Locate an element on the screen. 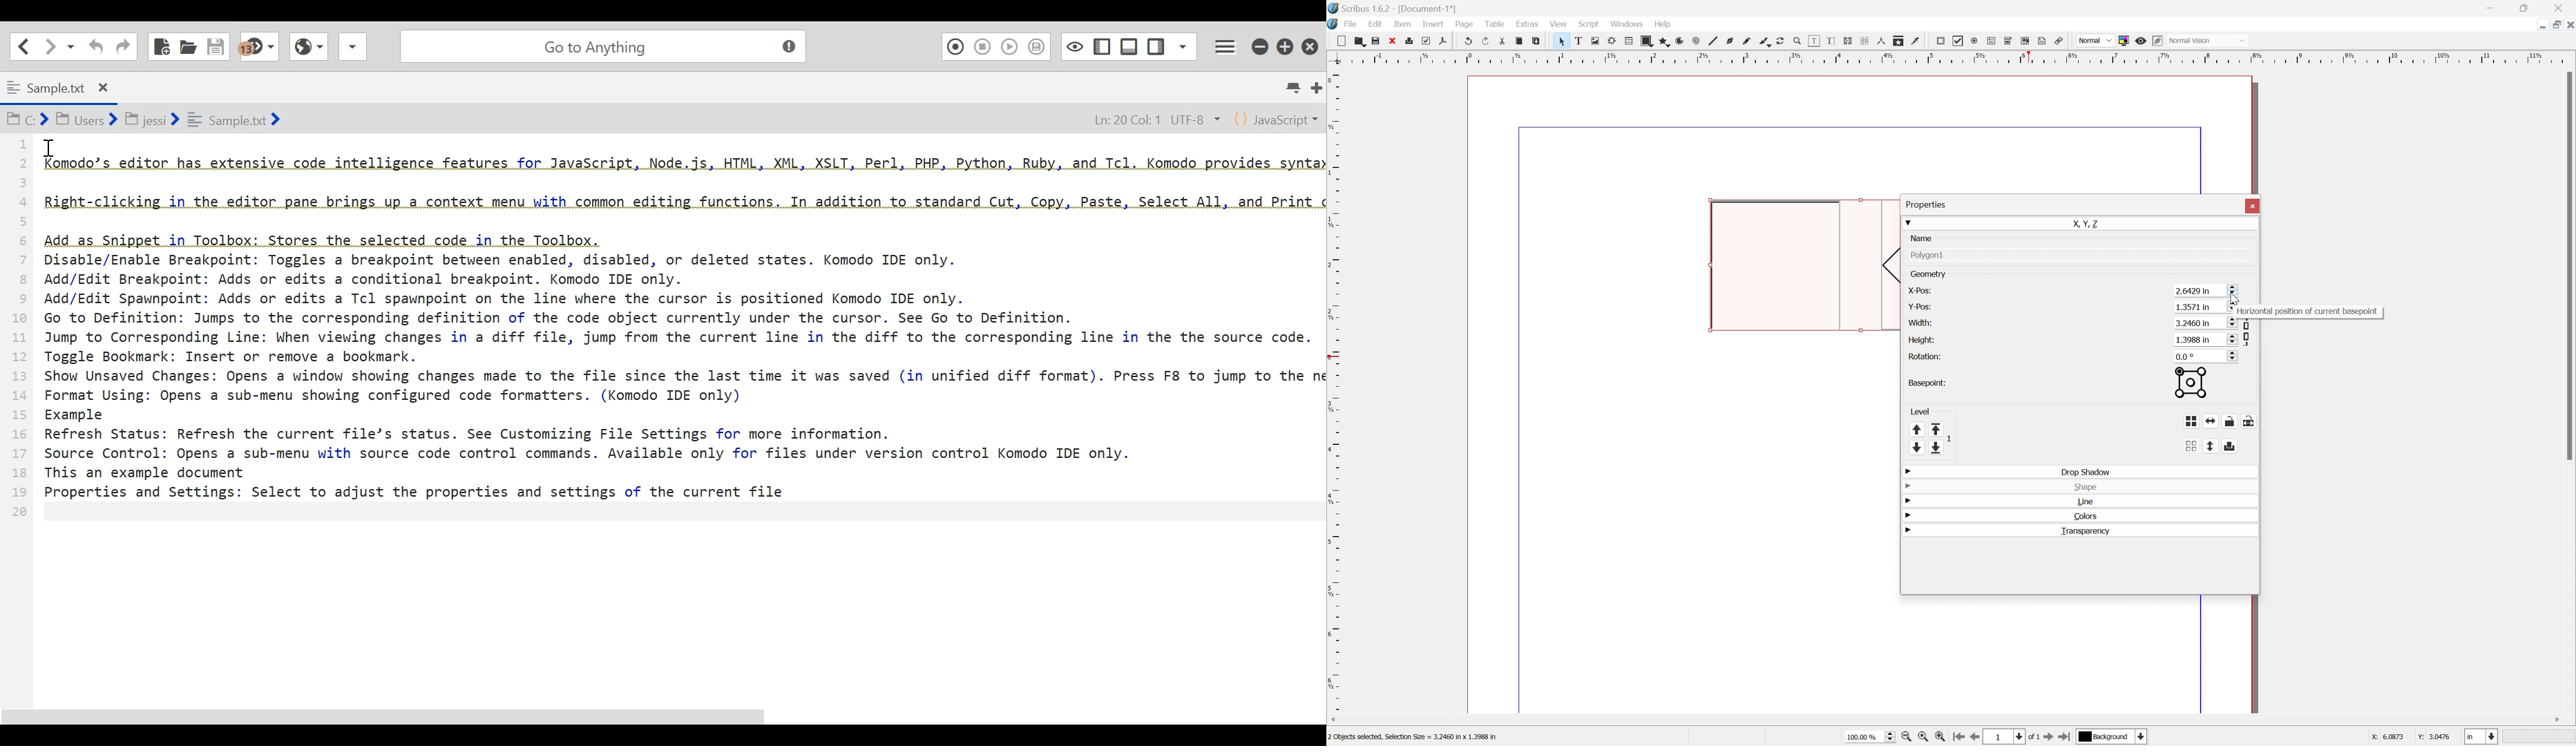  close is located at coordinates (2252, 206).